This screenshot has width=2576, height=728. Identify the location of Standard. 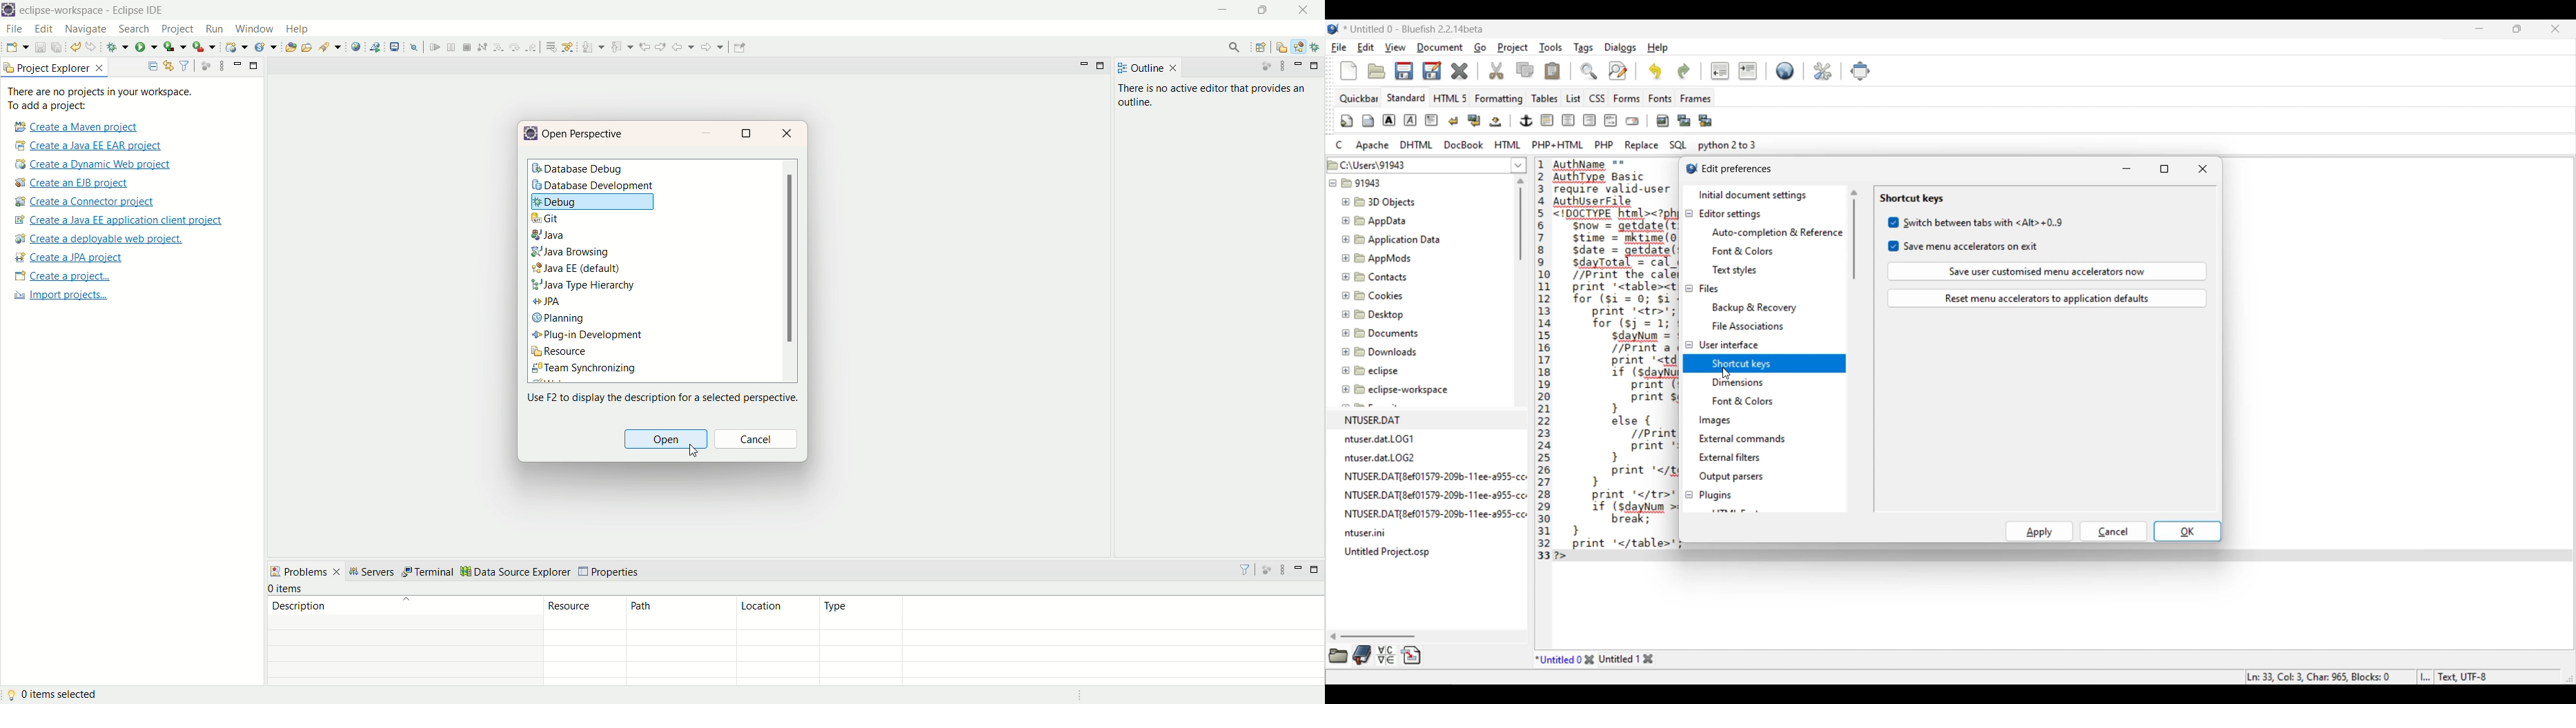
(1406, 98).